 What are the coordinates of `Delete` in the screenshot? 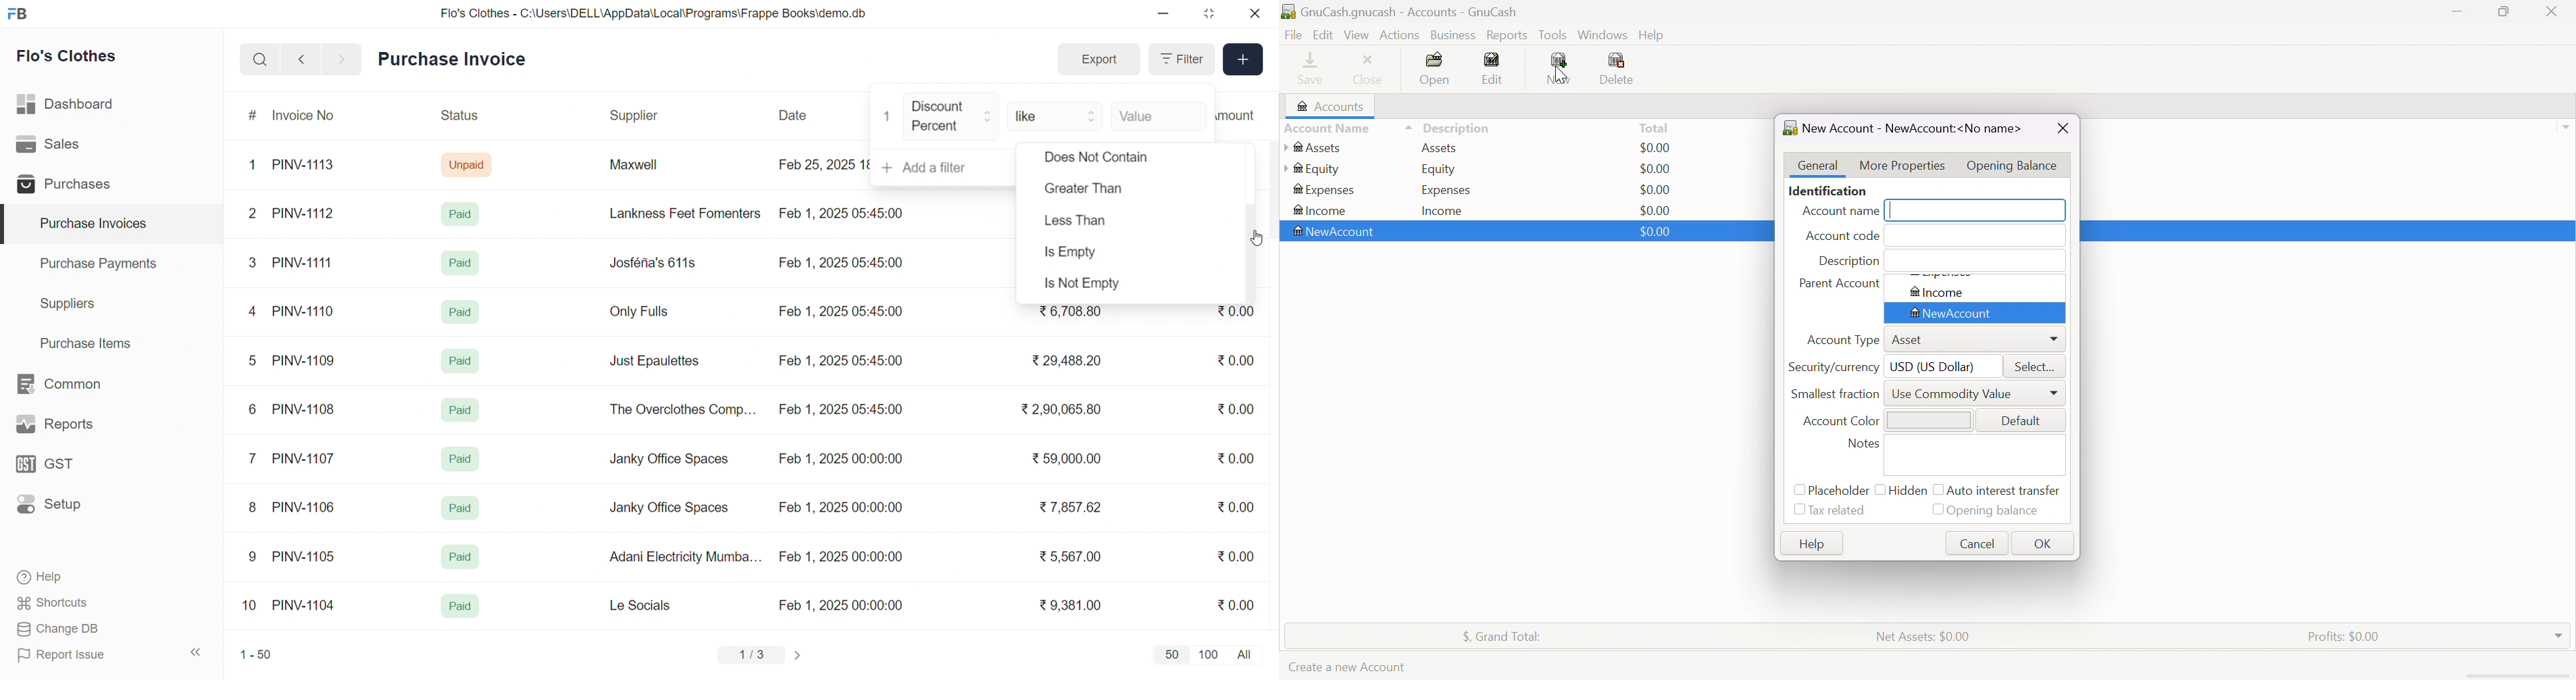 It's located at (1618, 70).